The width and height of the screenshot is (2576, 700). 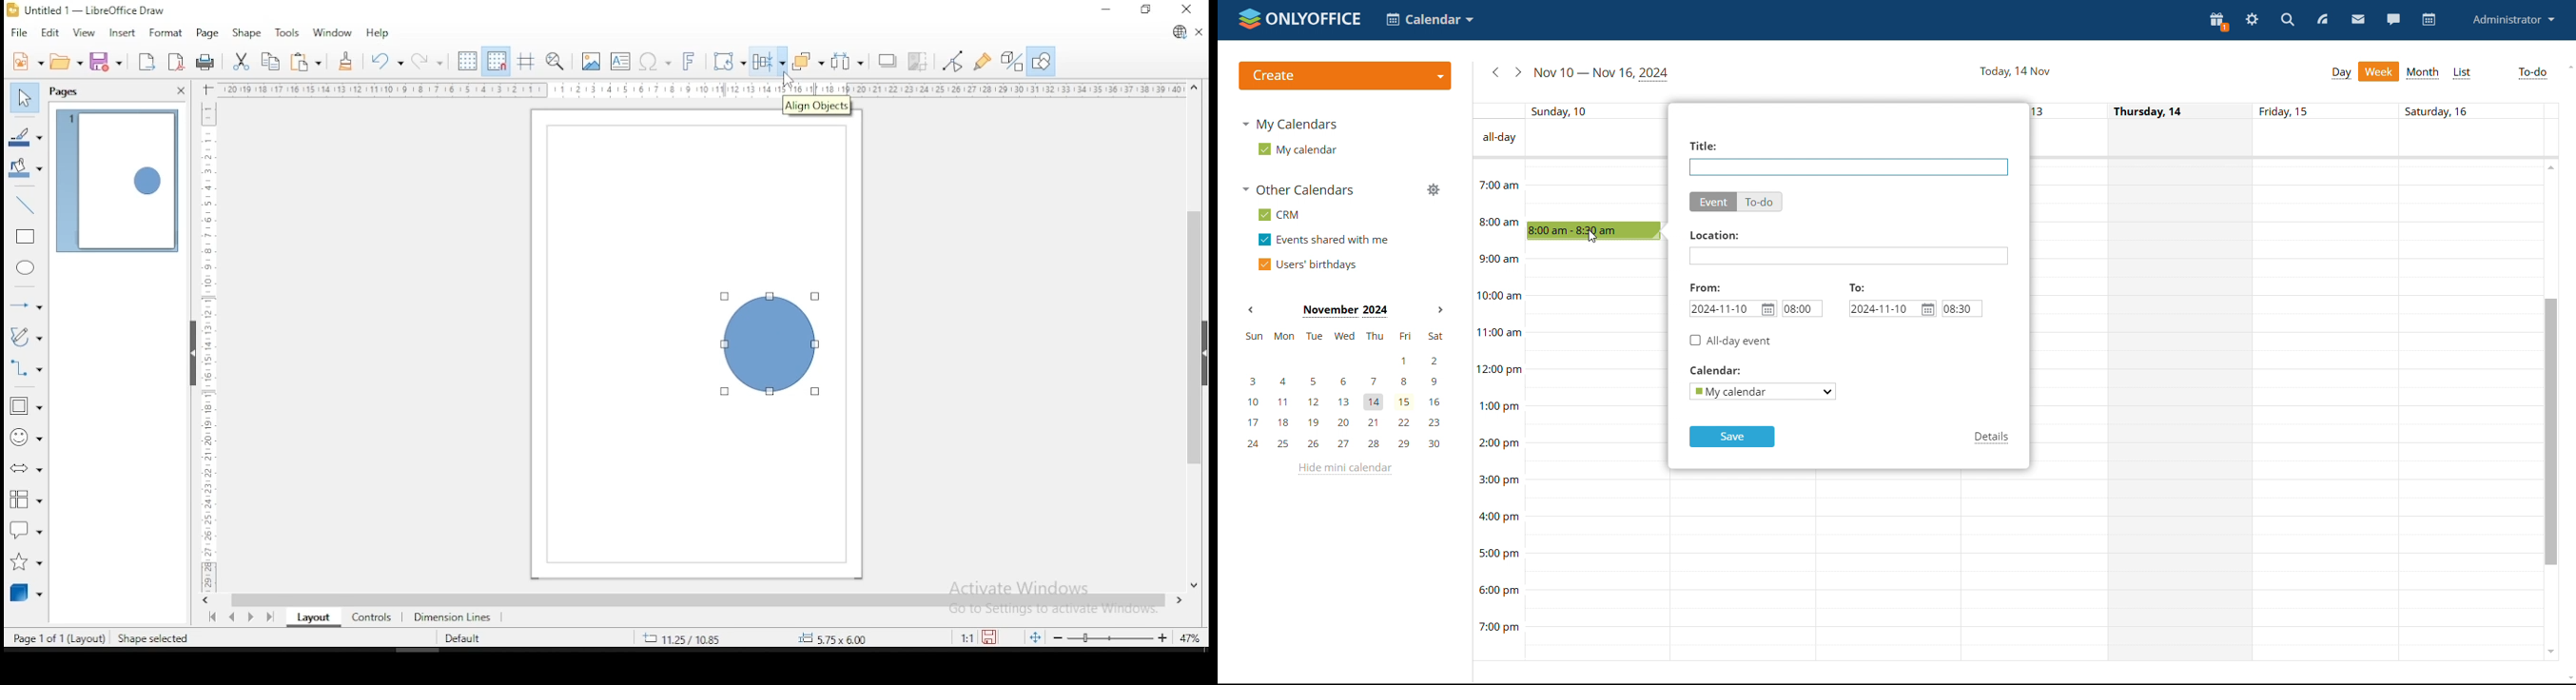 What do you see at coordinates (27, 337) in the screenshot?
I see `curves and polygons` at bounding box center [27, 337].